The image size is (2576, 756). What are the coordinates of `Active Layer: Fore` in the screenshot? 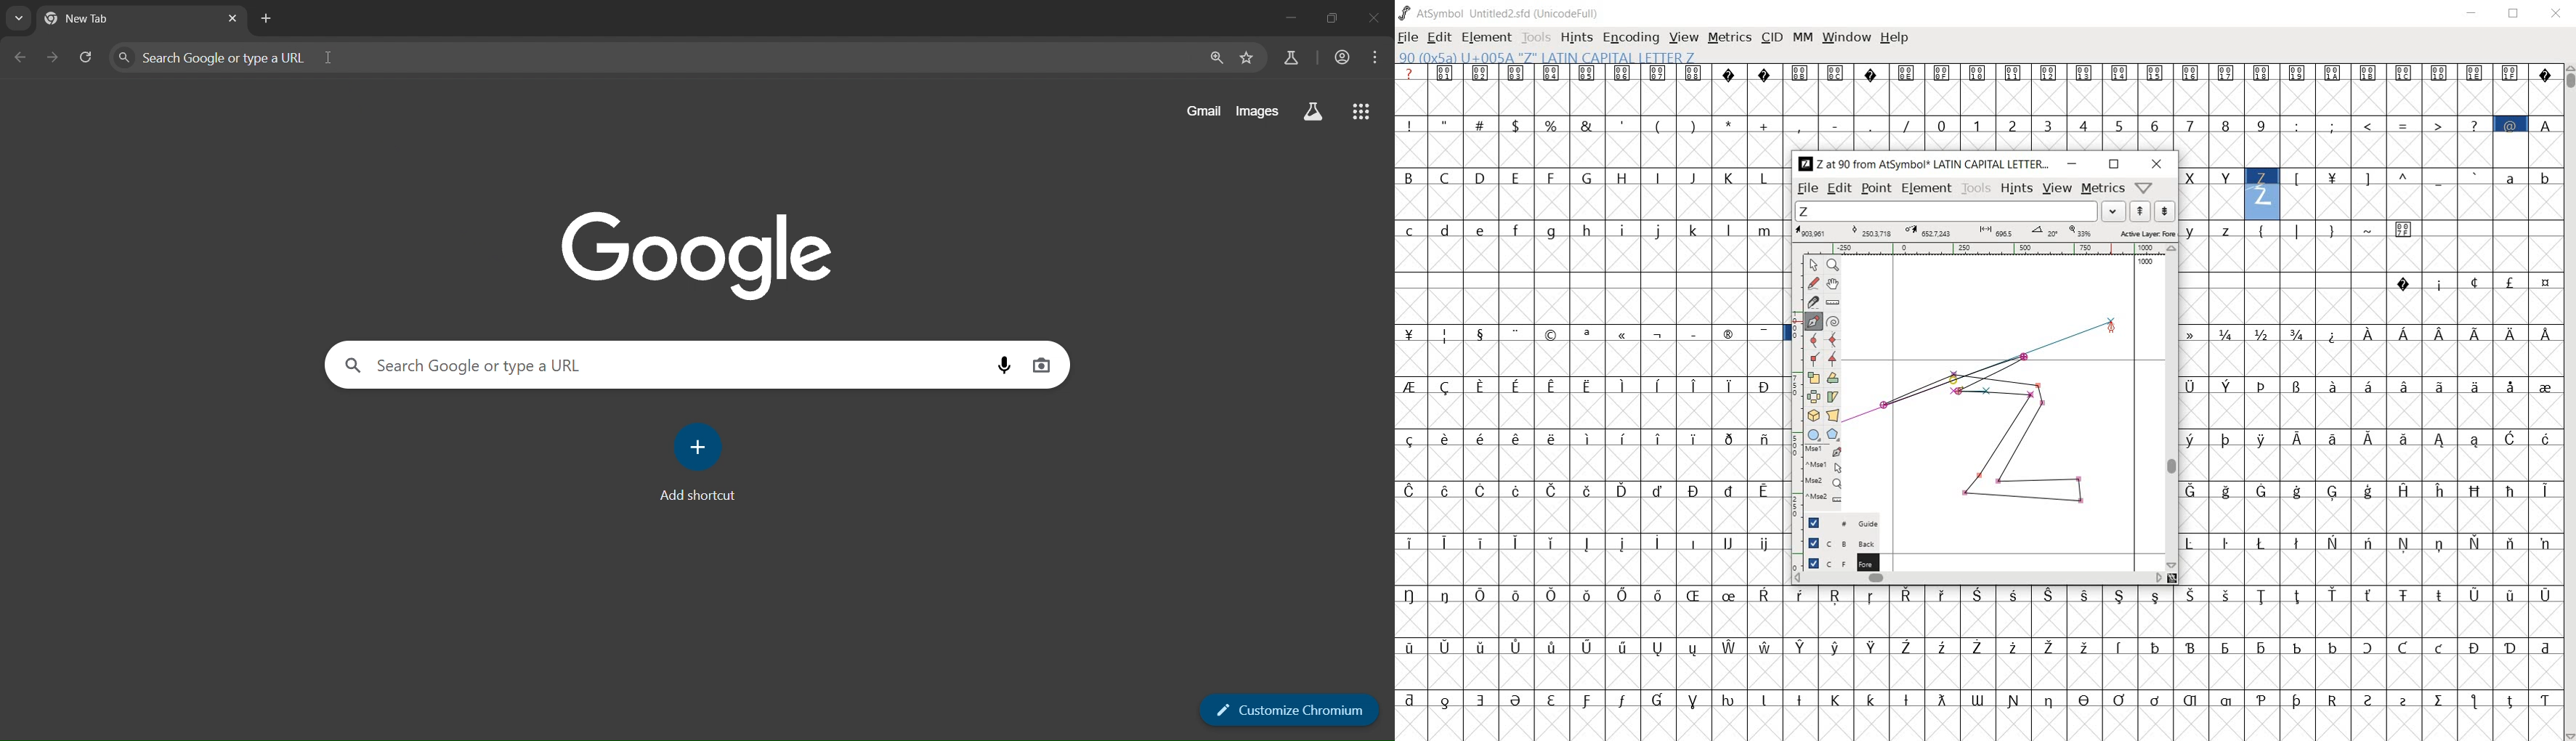 It's located at (1985, 232).